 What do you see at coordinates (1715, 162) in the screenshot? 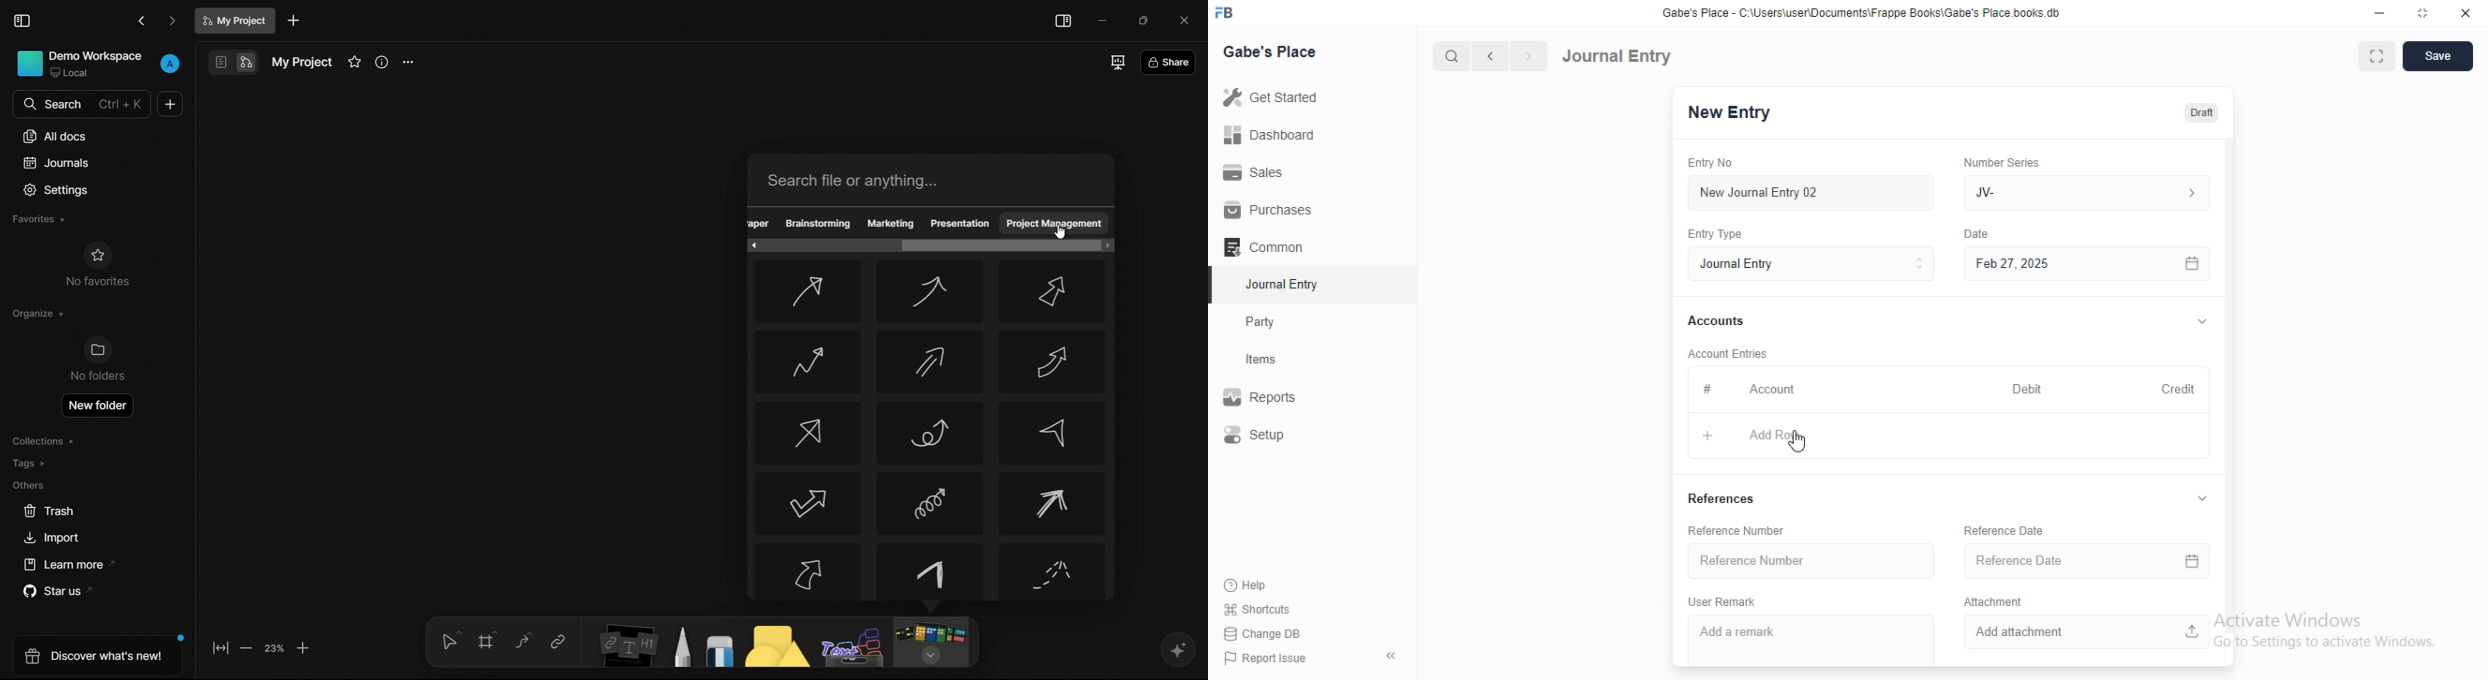
I see `Entry No` at bounding box center [1715, 162].